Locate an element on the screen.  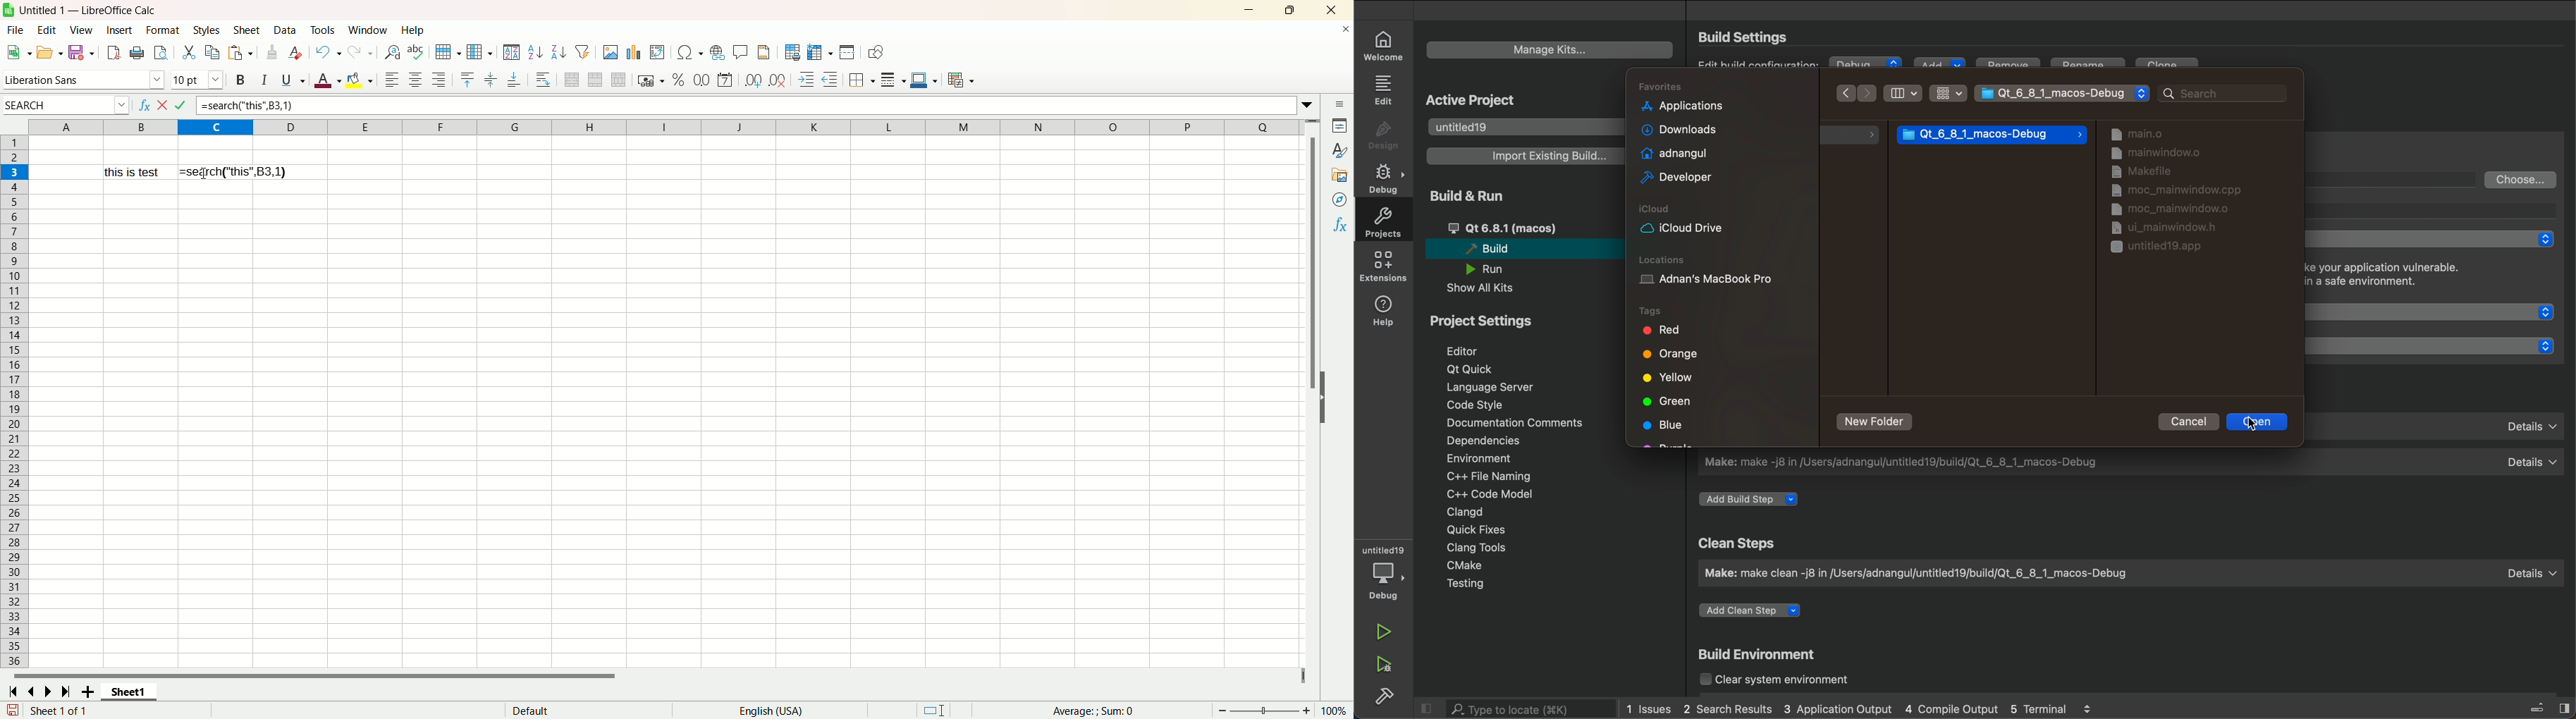
increase indent is located at coordinates (807, 79).